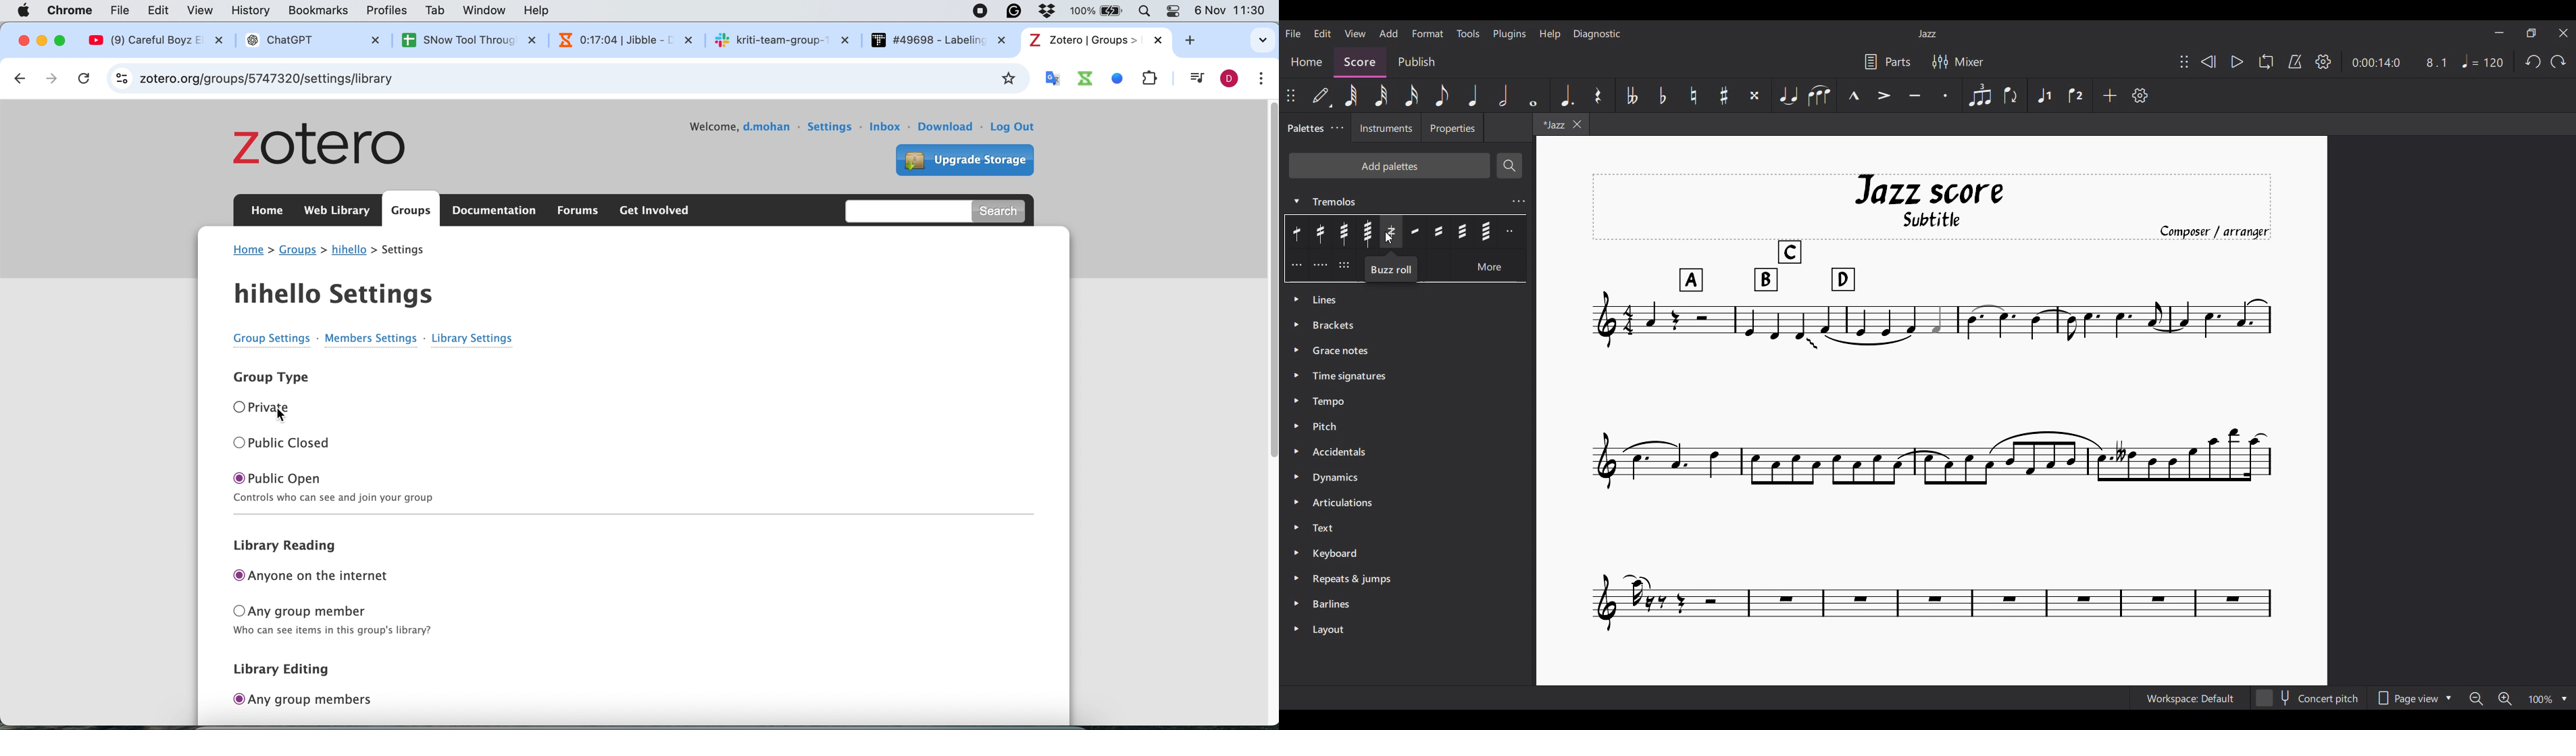  Describe the element at coordinates (412, 211) in the screenshot. I see `groups` at that location.